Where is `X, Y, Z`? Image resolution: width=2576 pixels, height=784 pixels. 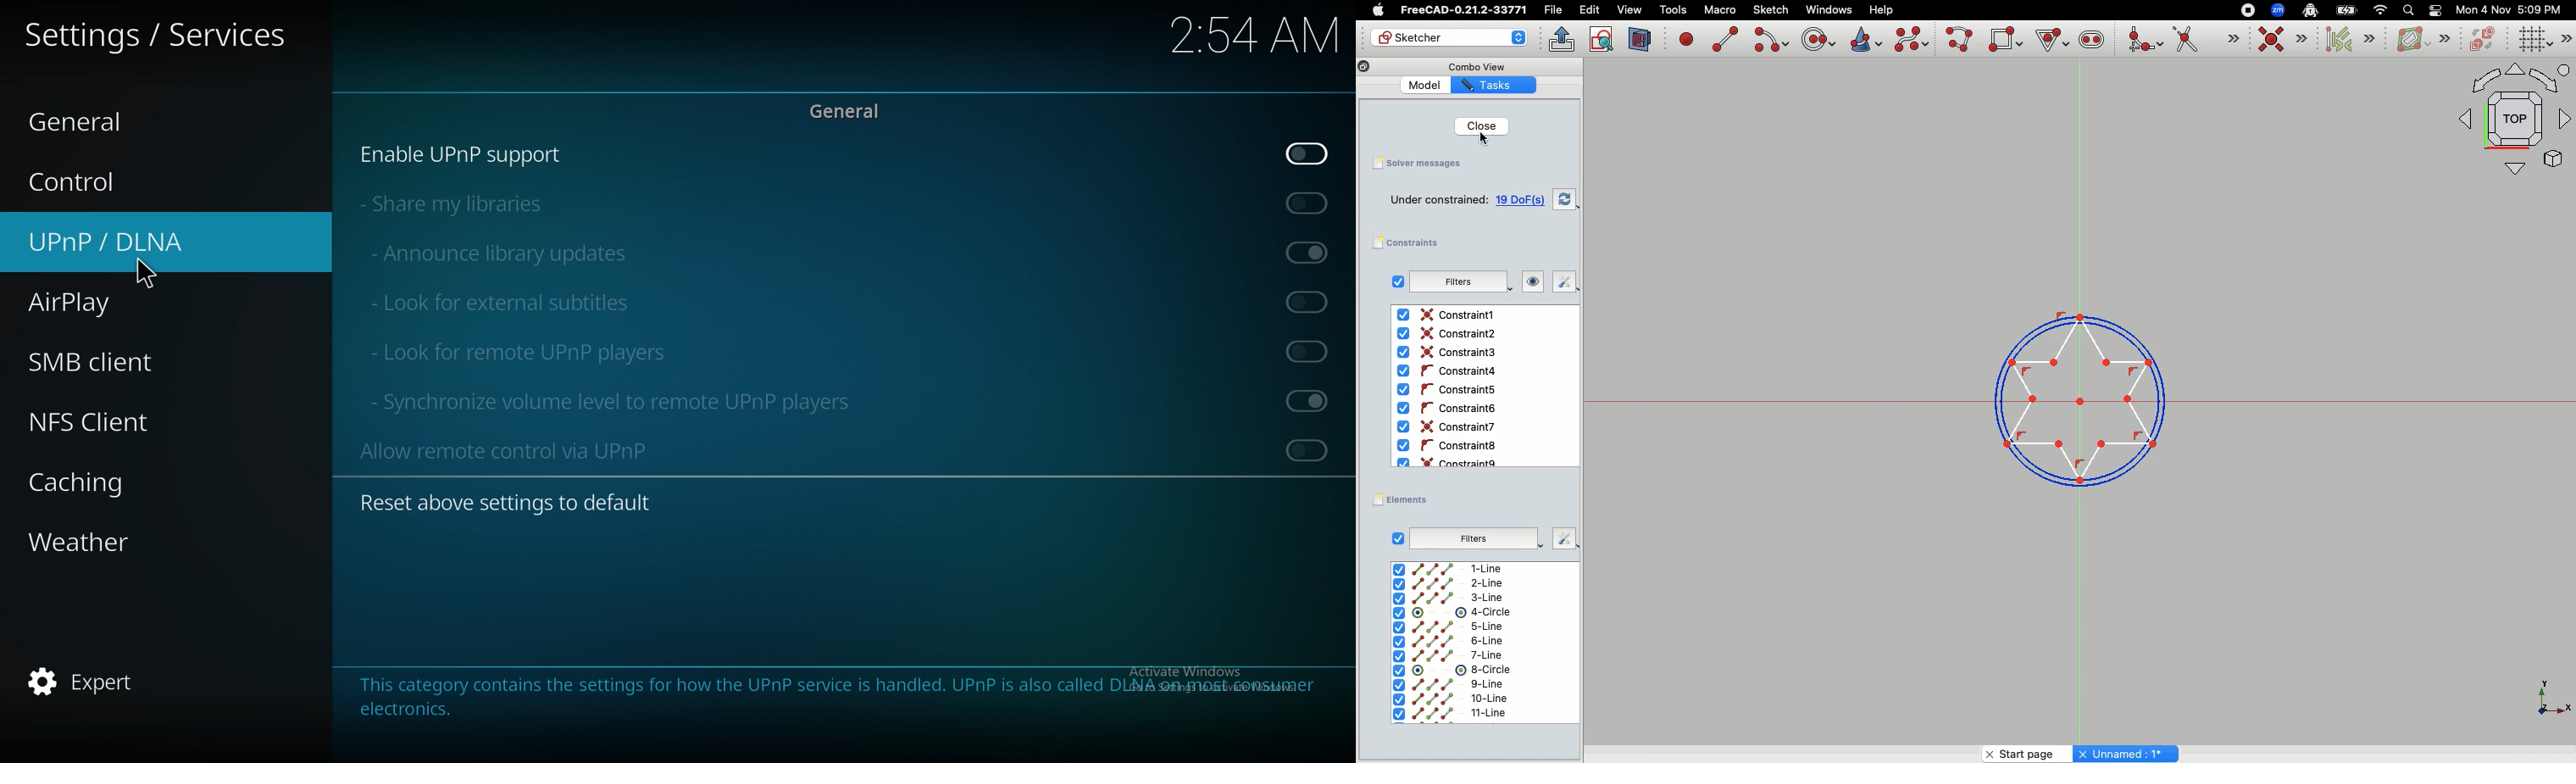 X, Y, Z is located at coordinates (2543, 703).